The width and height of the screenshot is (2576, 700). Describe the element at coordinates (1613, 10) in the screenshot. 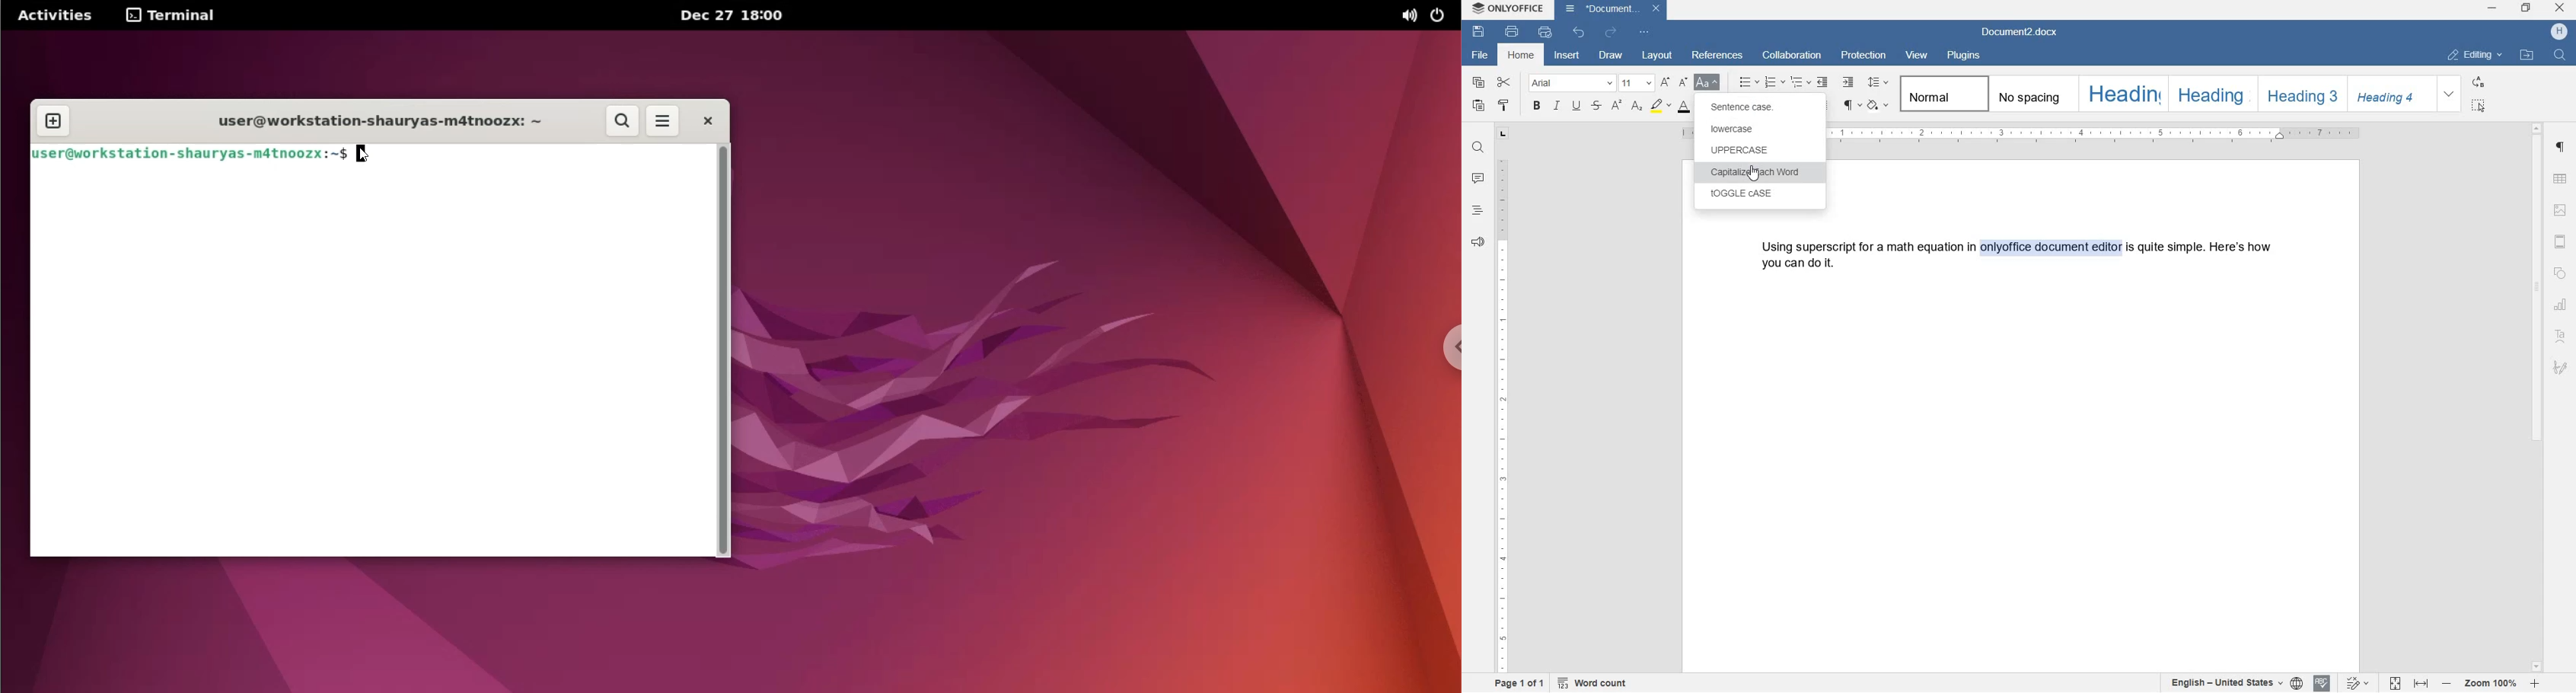

I see `Document2.docx` at that location.